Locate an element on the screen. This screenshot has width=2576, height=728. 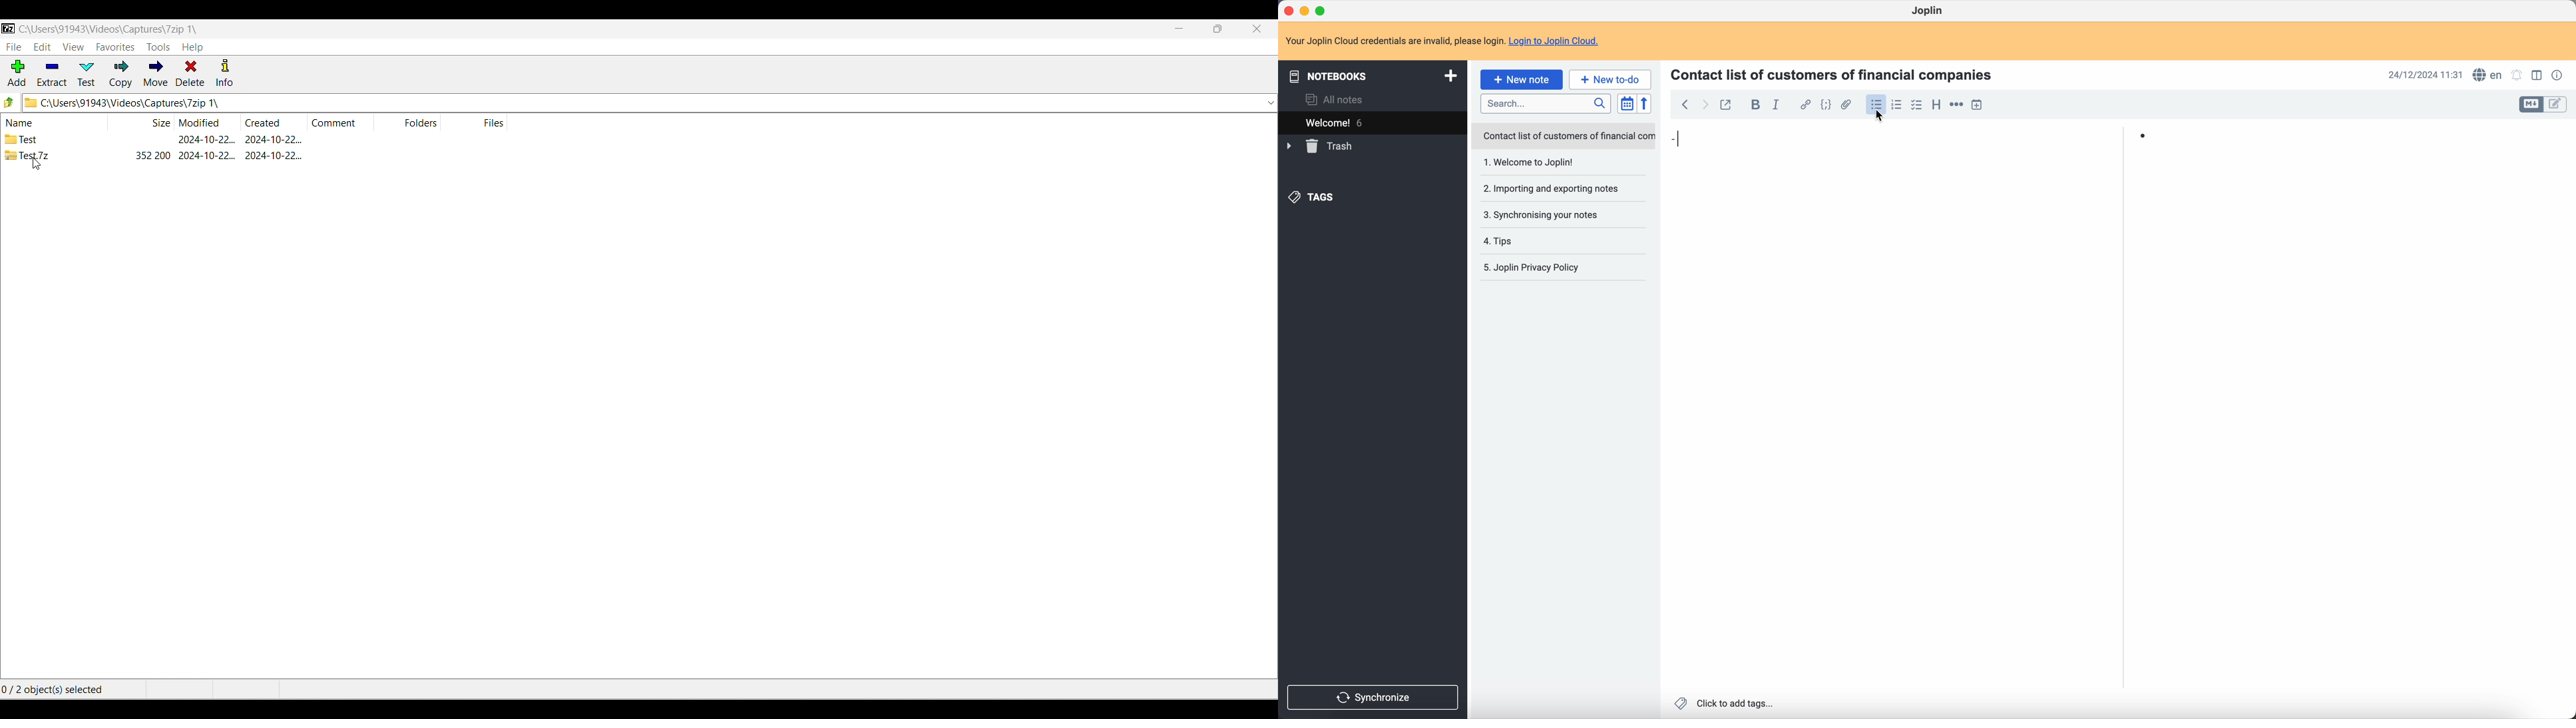
maximize is located at coordinates (1324, 9).